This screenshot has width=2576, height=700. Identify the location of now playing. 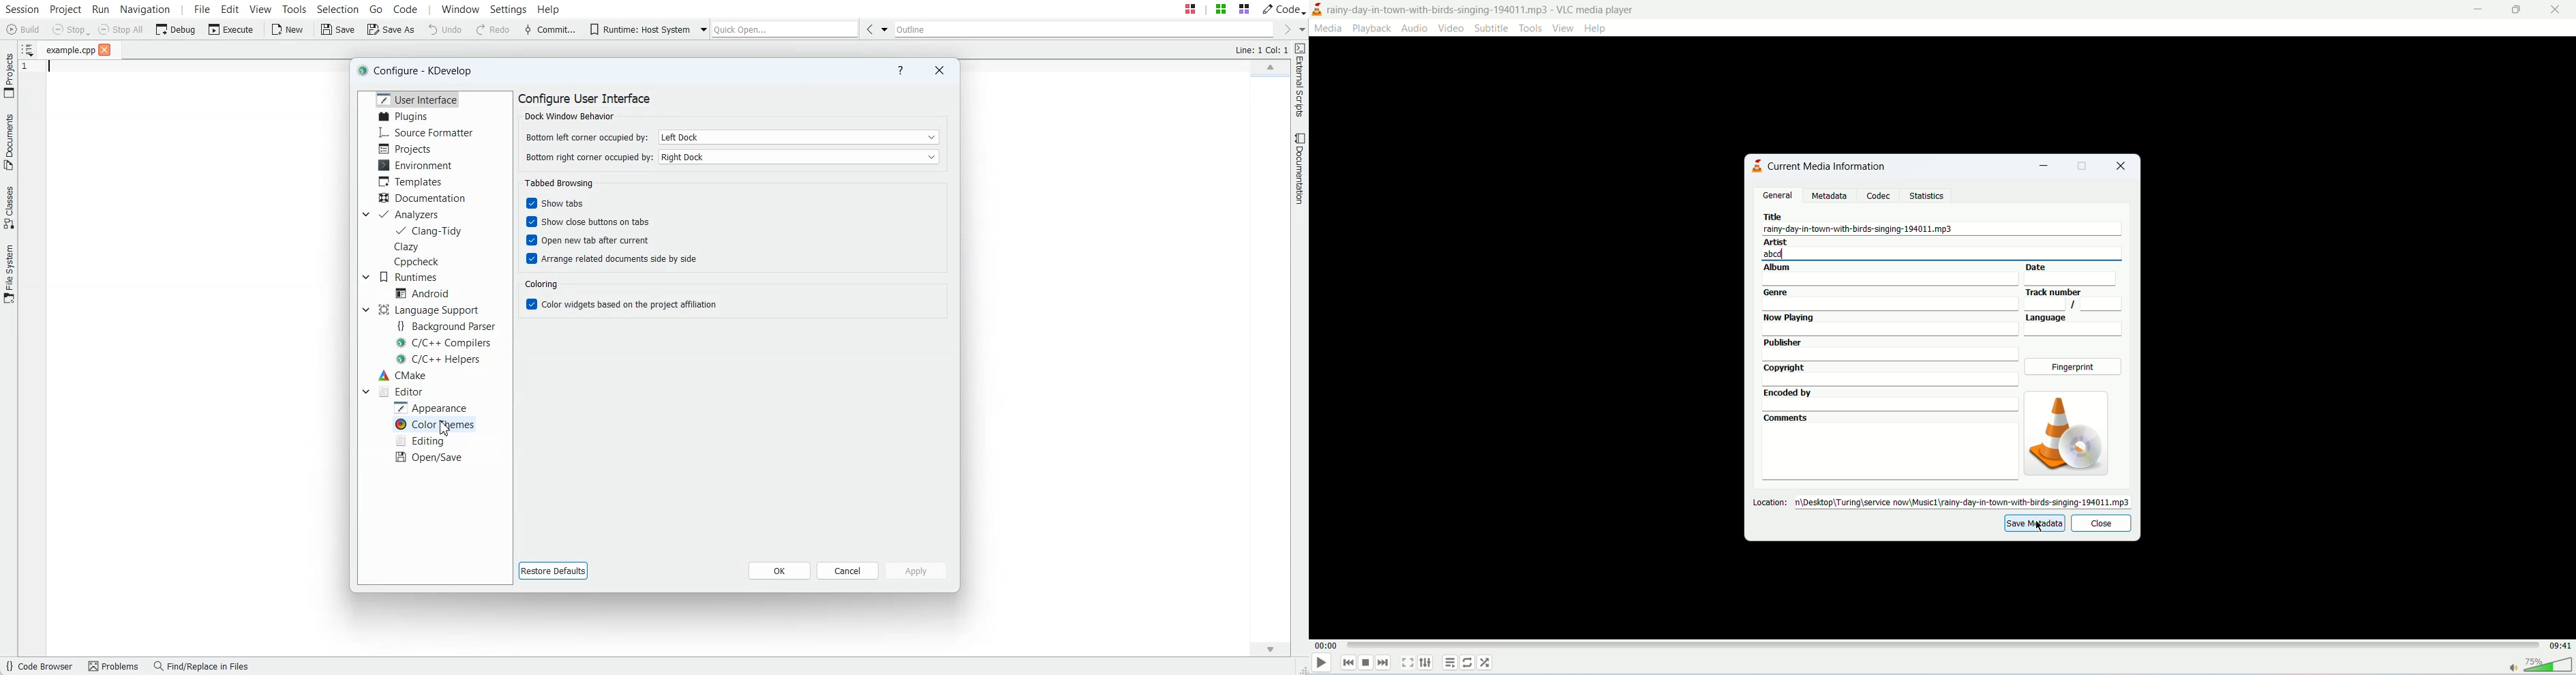
(1891, 325).